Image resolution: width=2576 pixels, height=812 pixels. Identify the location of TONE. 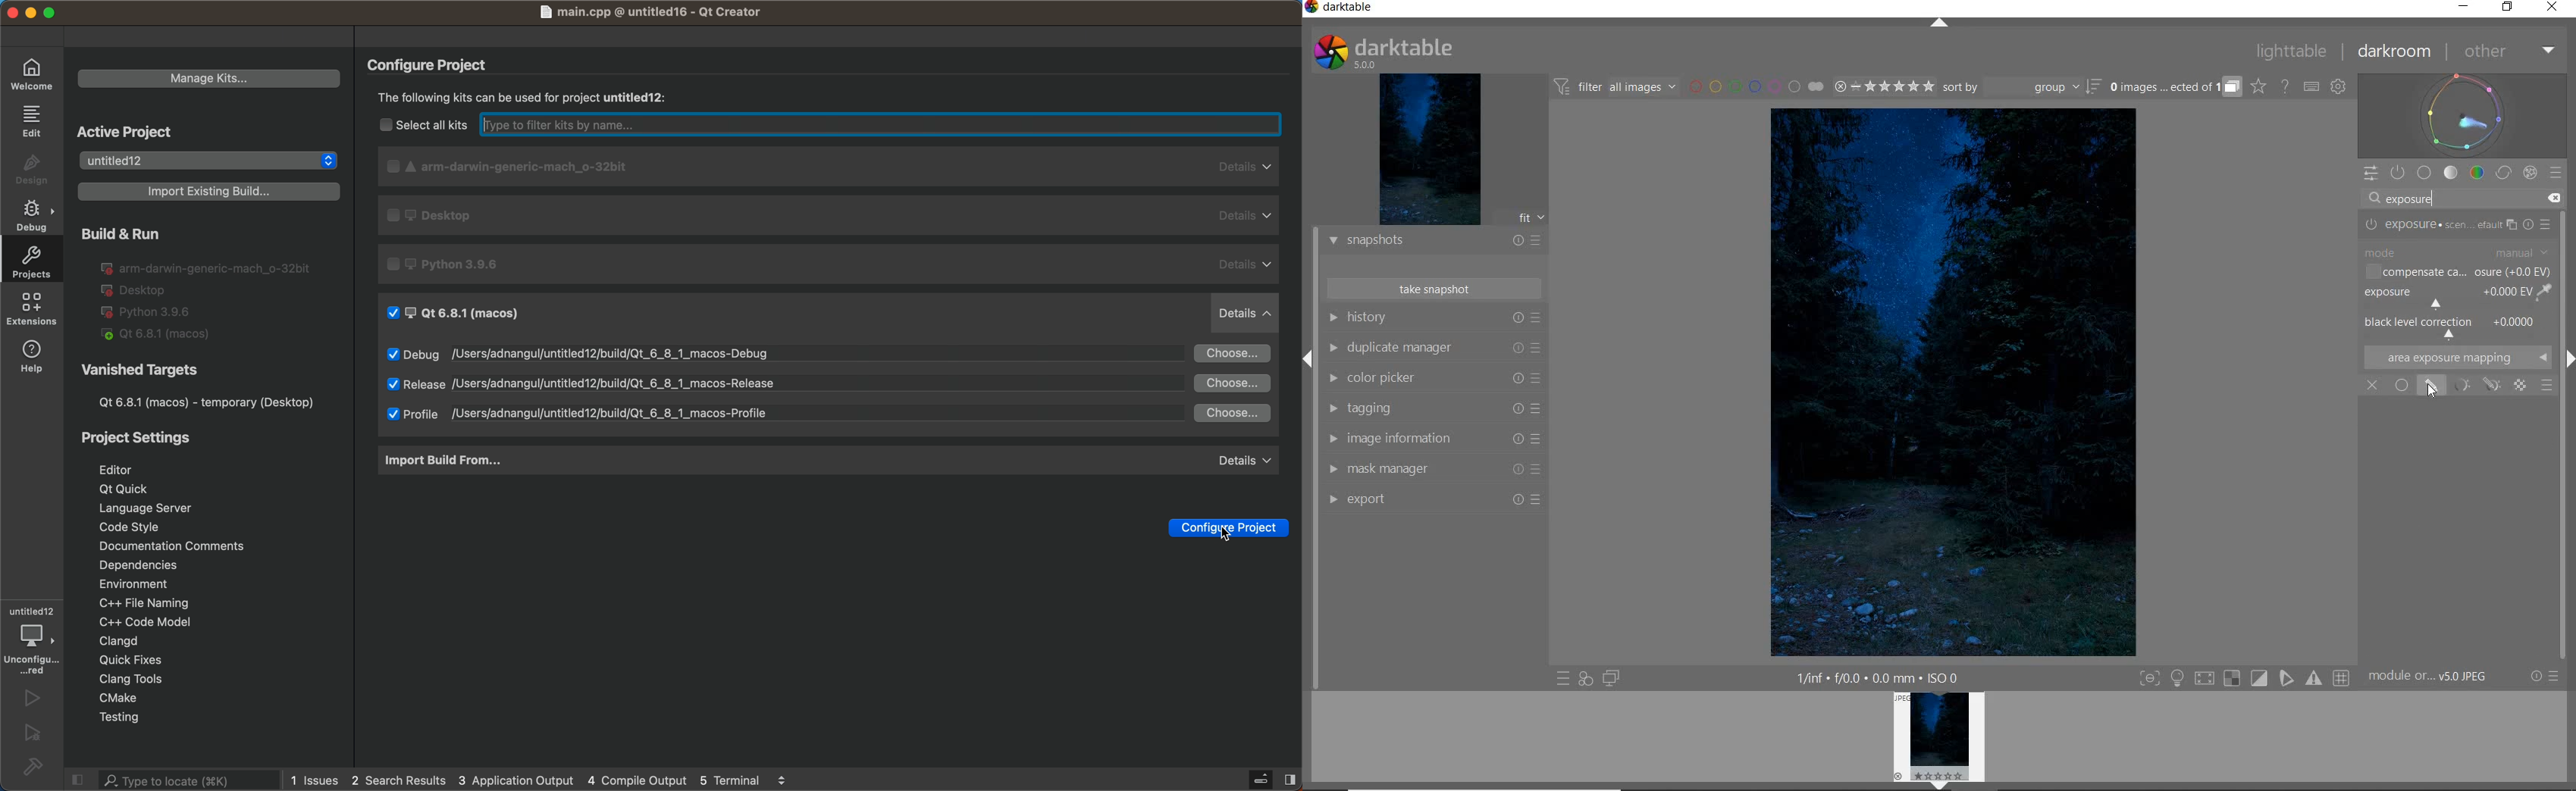
(2450, 174).